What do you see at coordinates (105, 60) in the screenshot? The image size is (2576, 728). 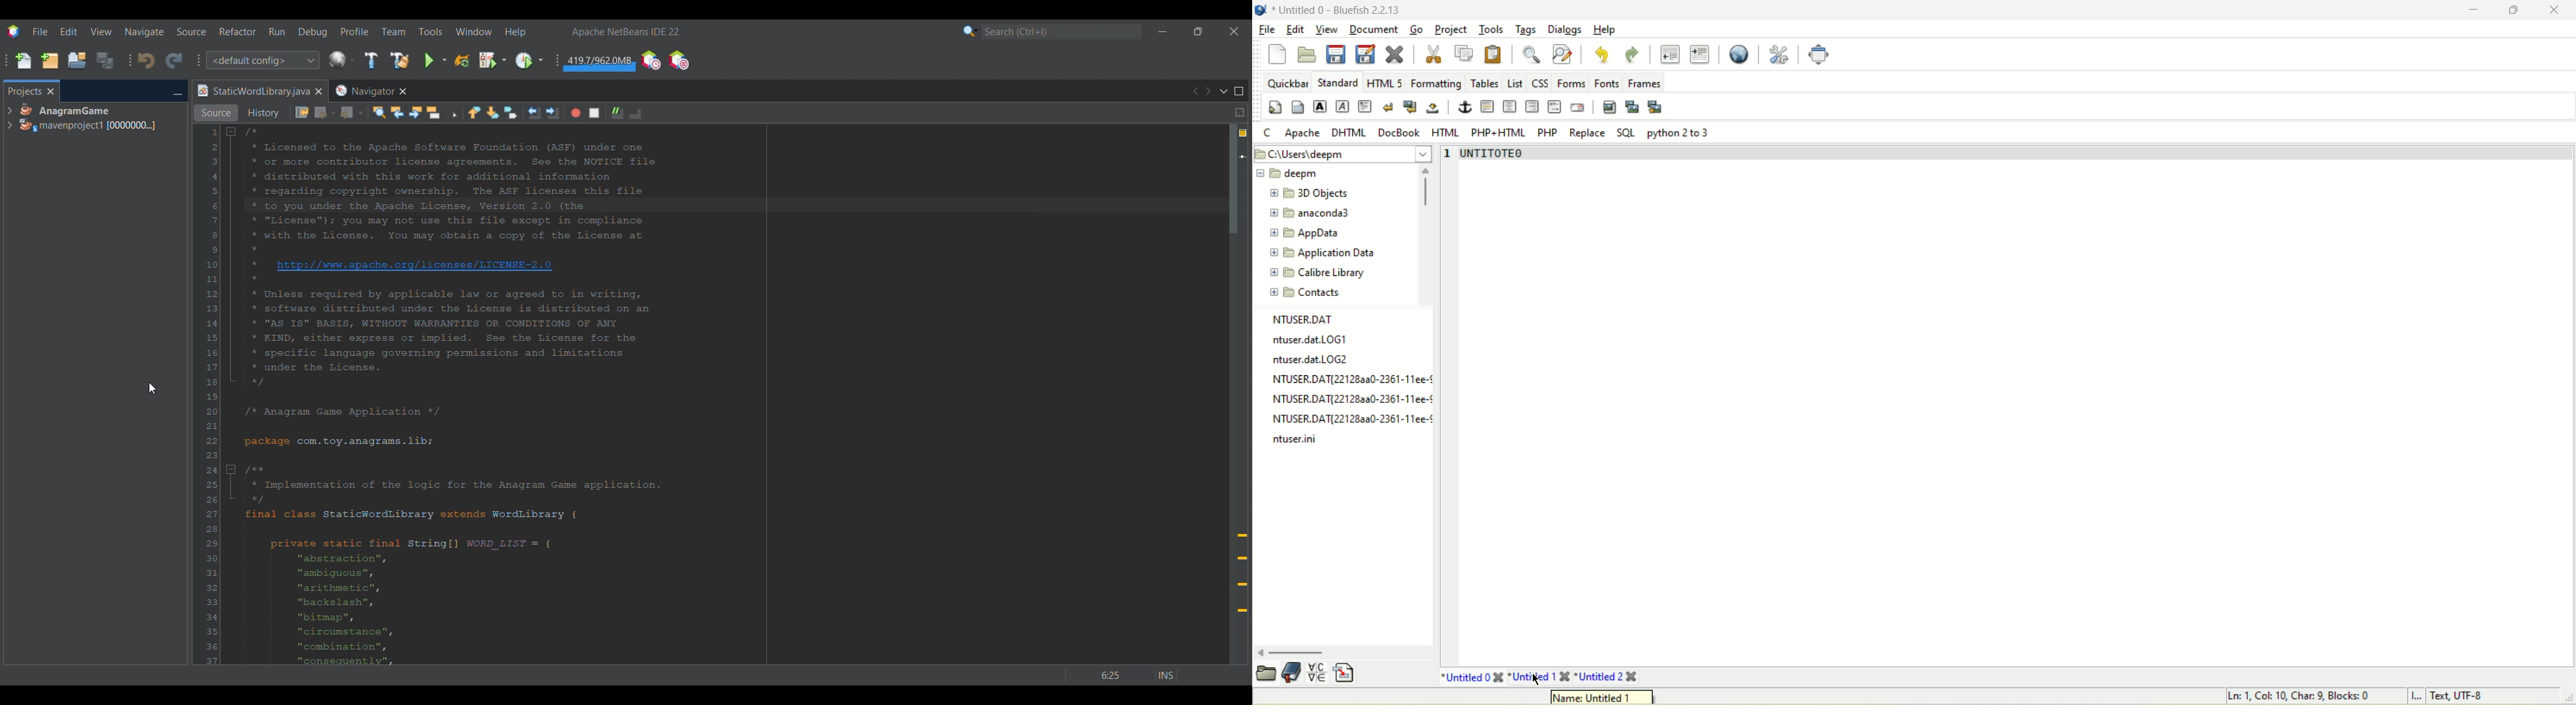 I see `Save all` at bounding box center [105, 60].